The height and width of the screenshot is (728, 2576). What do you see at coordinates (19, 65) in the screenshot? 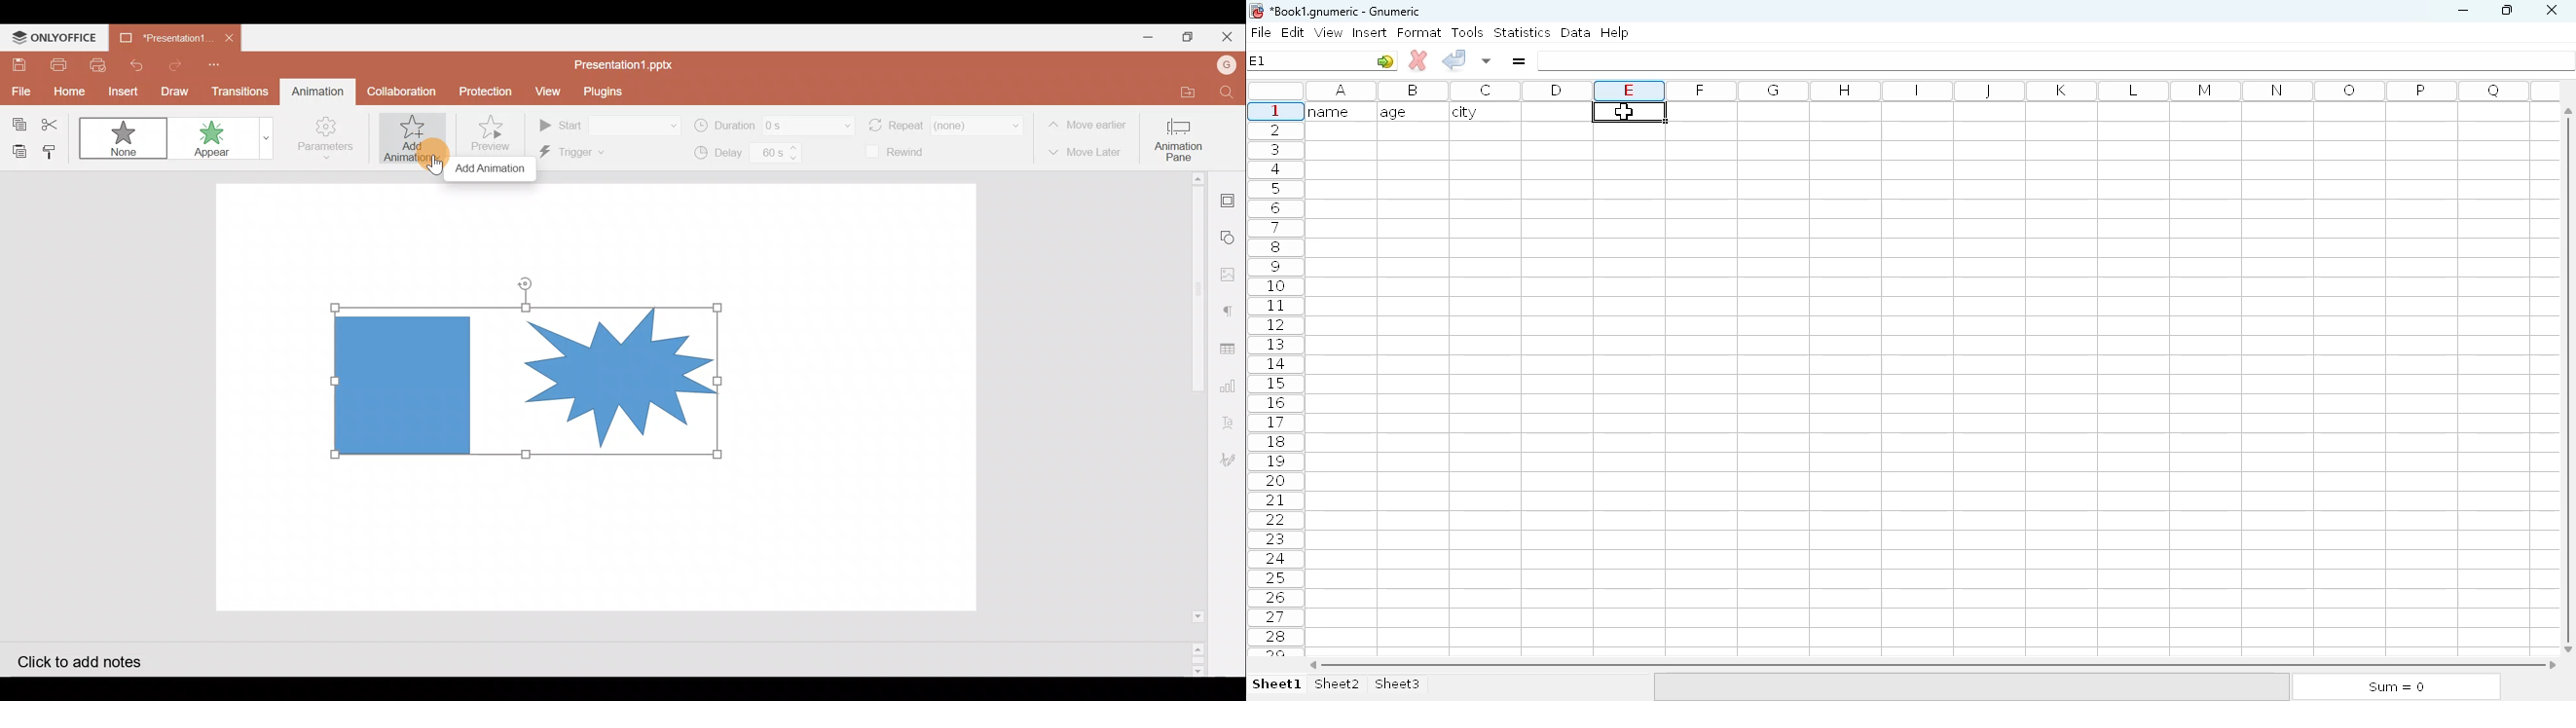
I see `Save` at bounding box center [19, 65].